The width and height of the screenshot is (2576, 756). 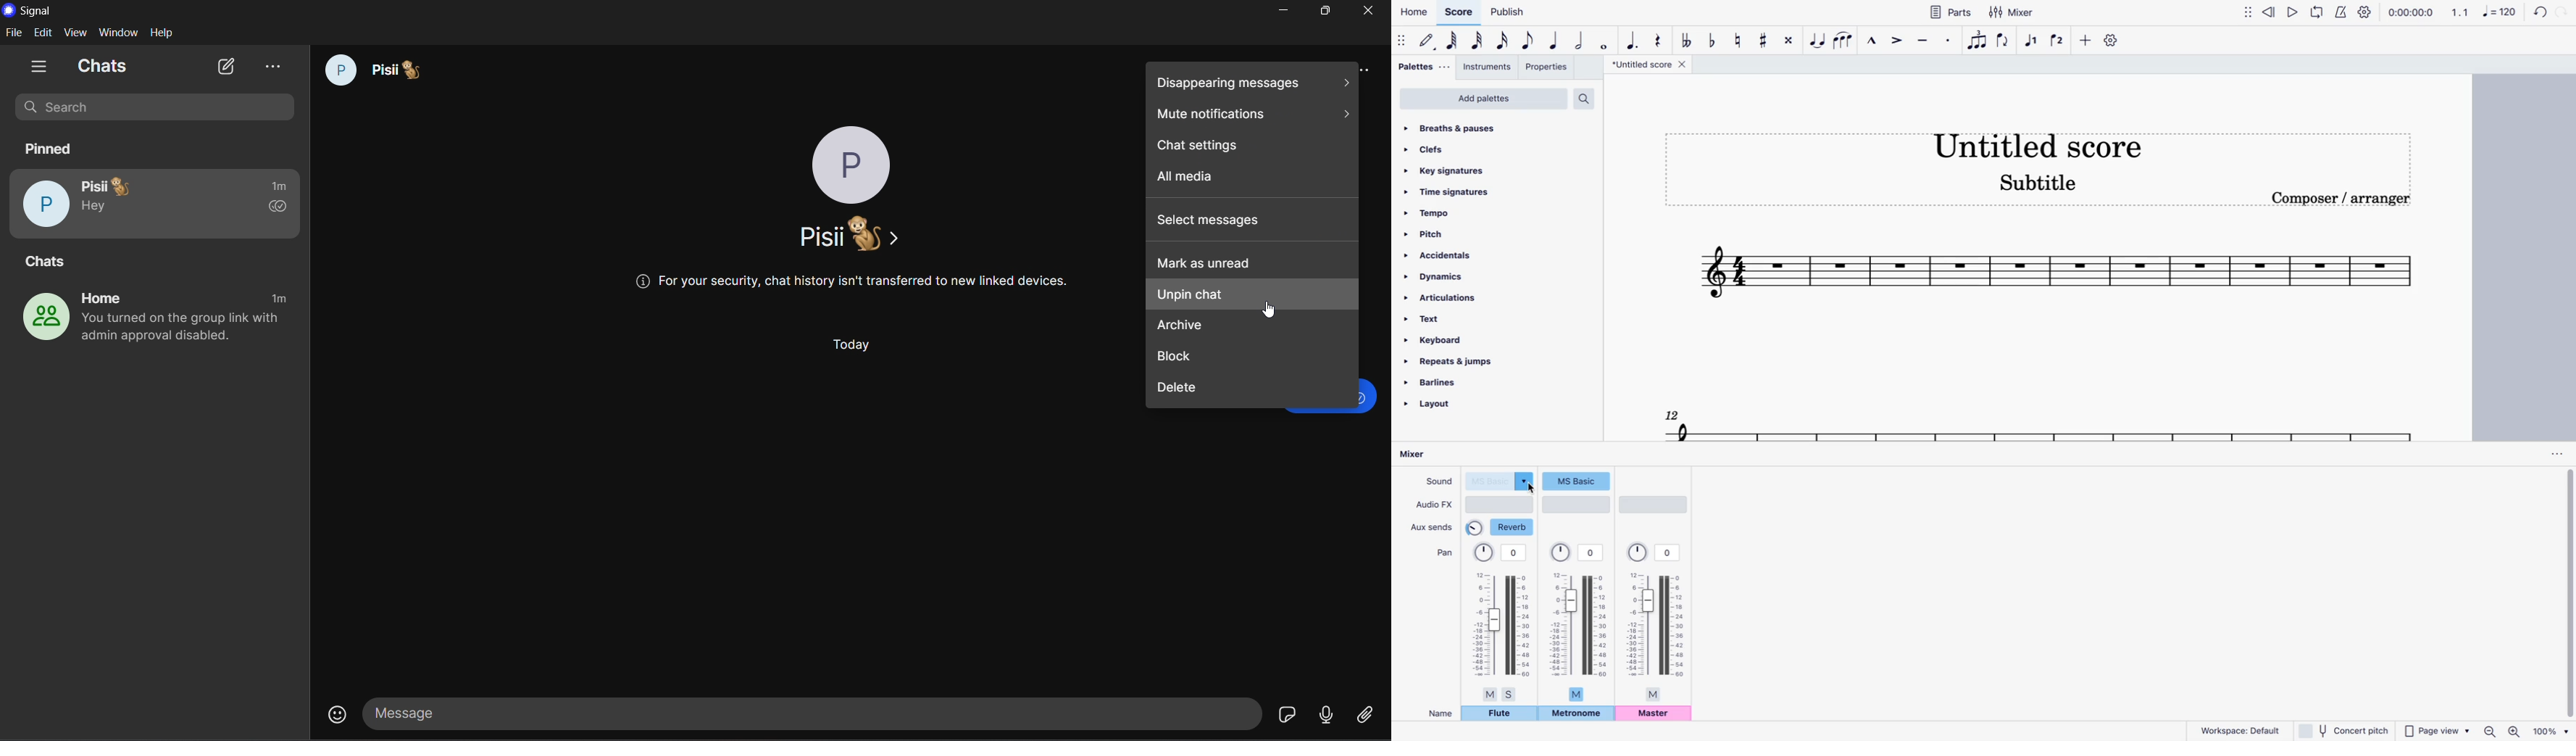 What do you see at coordinates (1580, 42) in the screenshot?
I see `half note` at bounding box center [1580, 42].